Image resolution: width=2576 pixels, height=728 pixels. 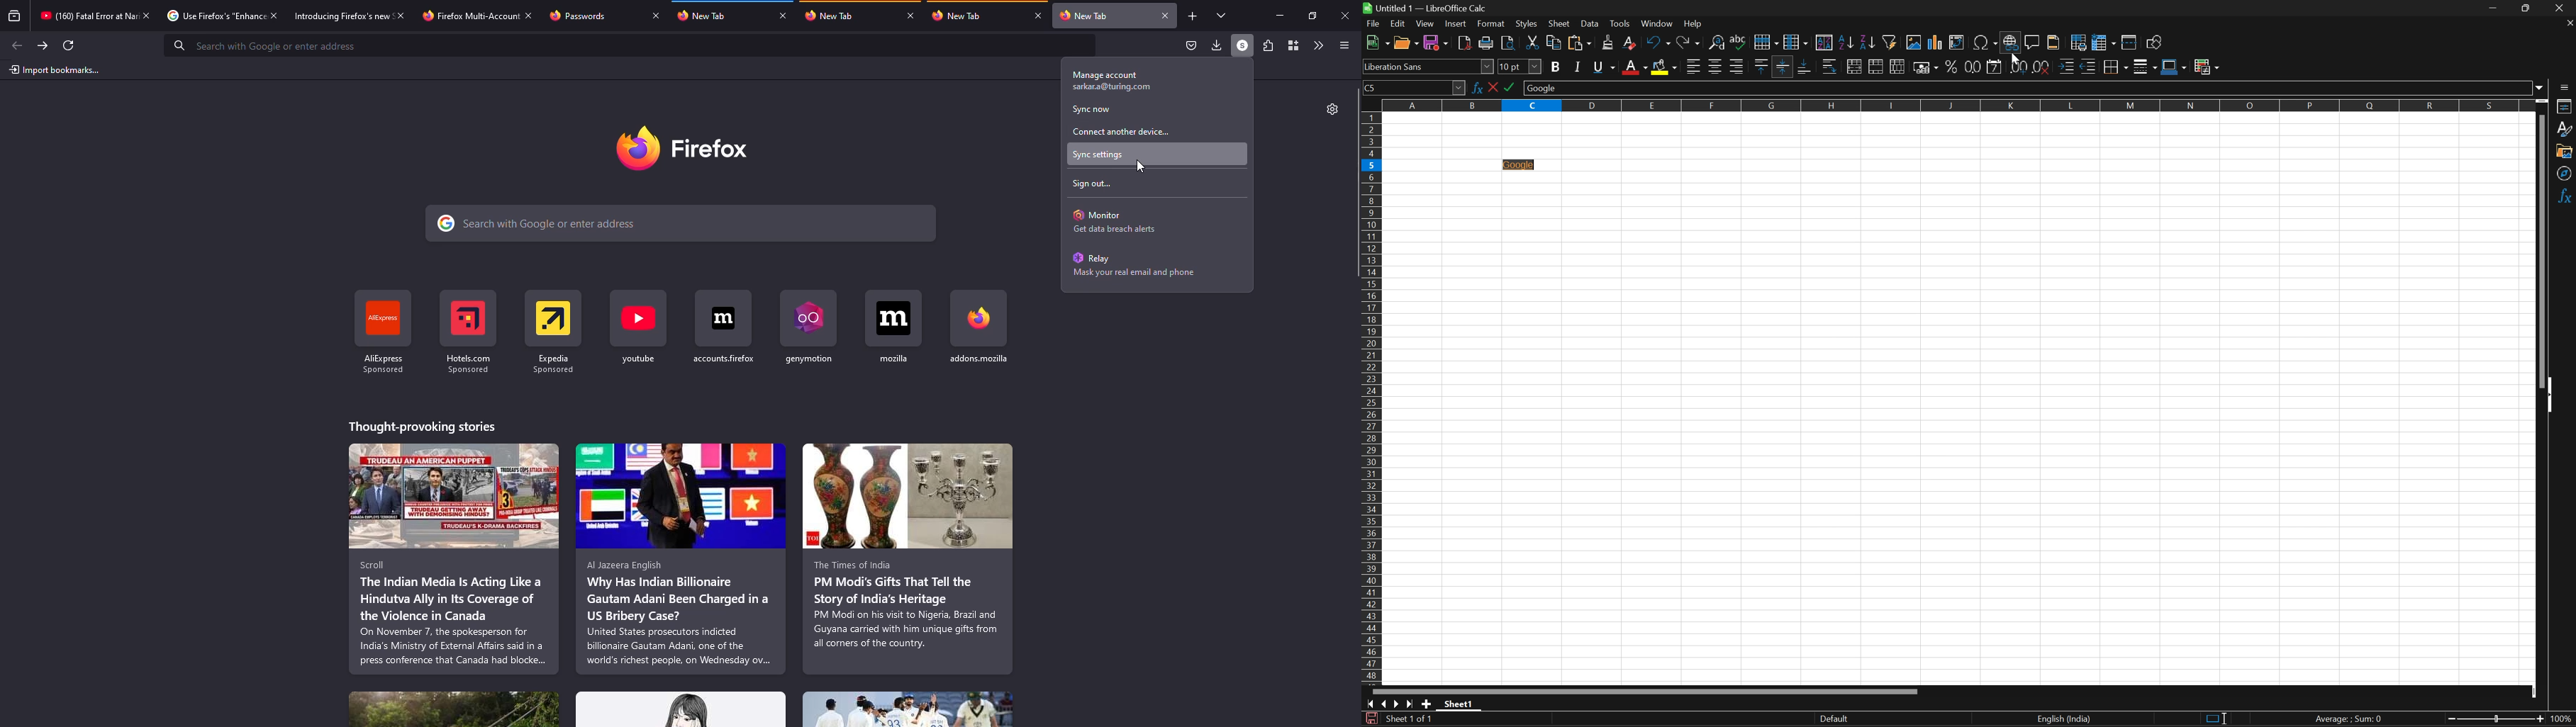 What do you see at coordinates (1157, 154) in the screenshot?
I see `sync settings` at bounding box center [1157, 154].